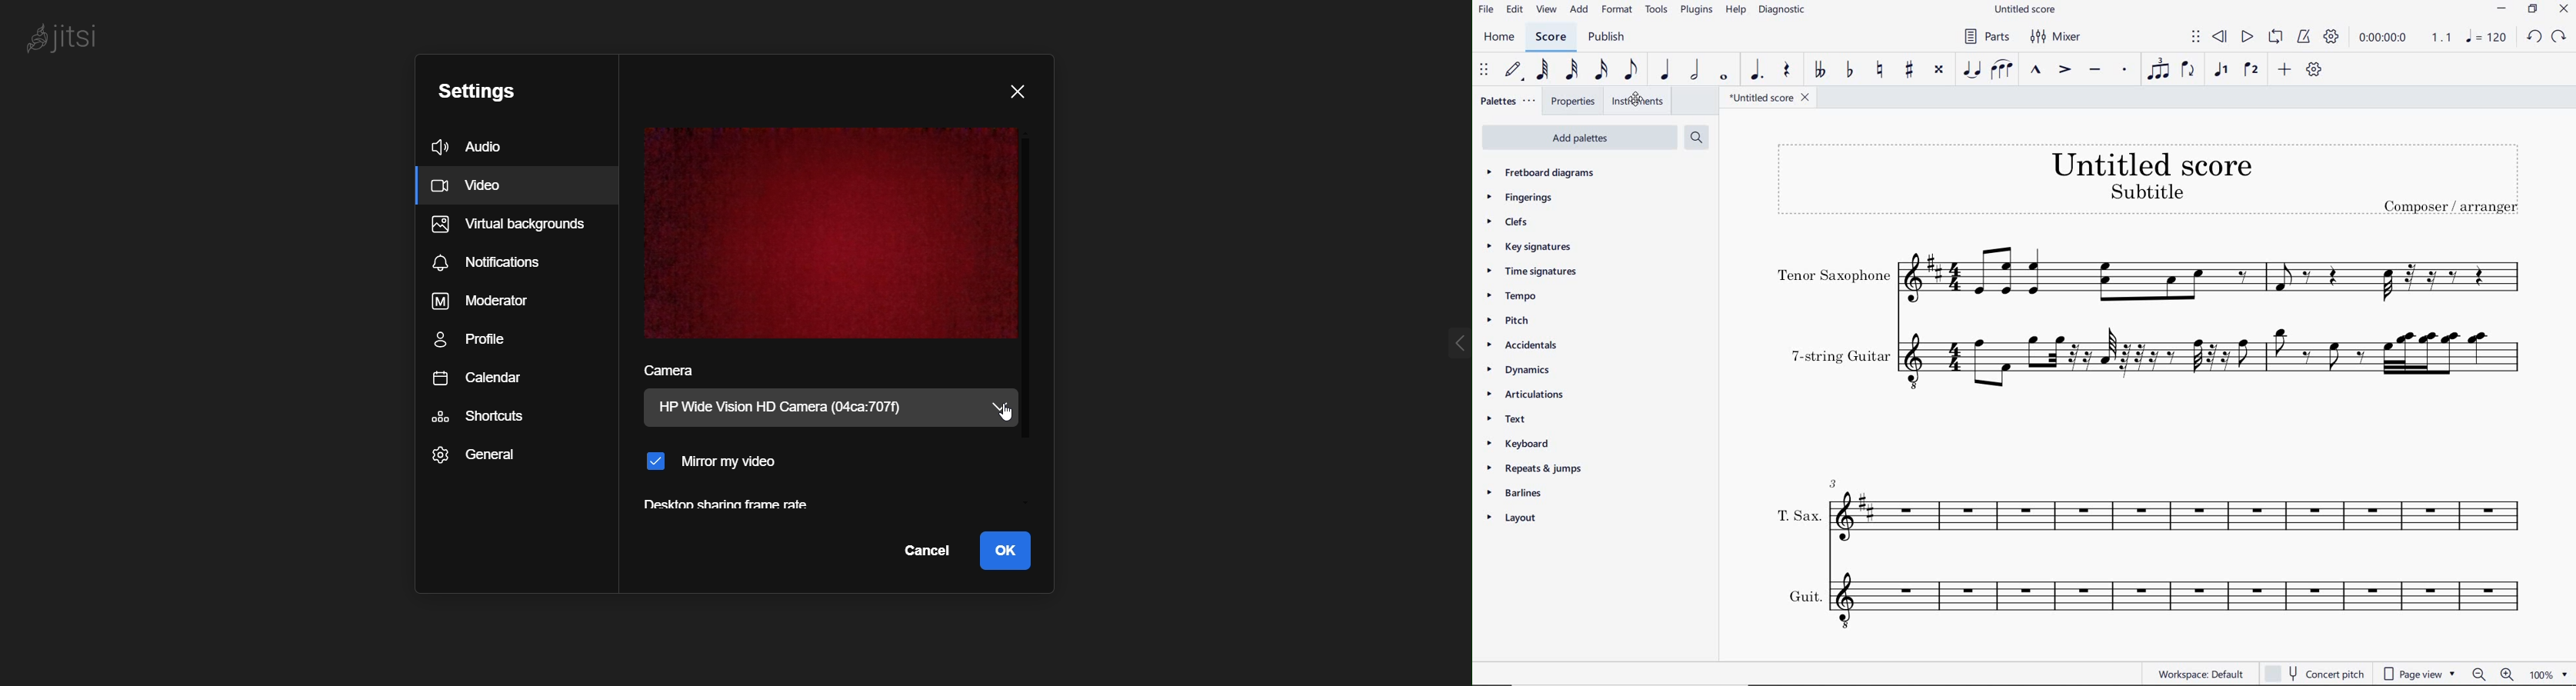  What do you see at coordinates (1579, 136) in the screenshot?
I see `ADD PALETTES` at bounding box center [1579, 136].